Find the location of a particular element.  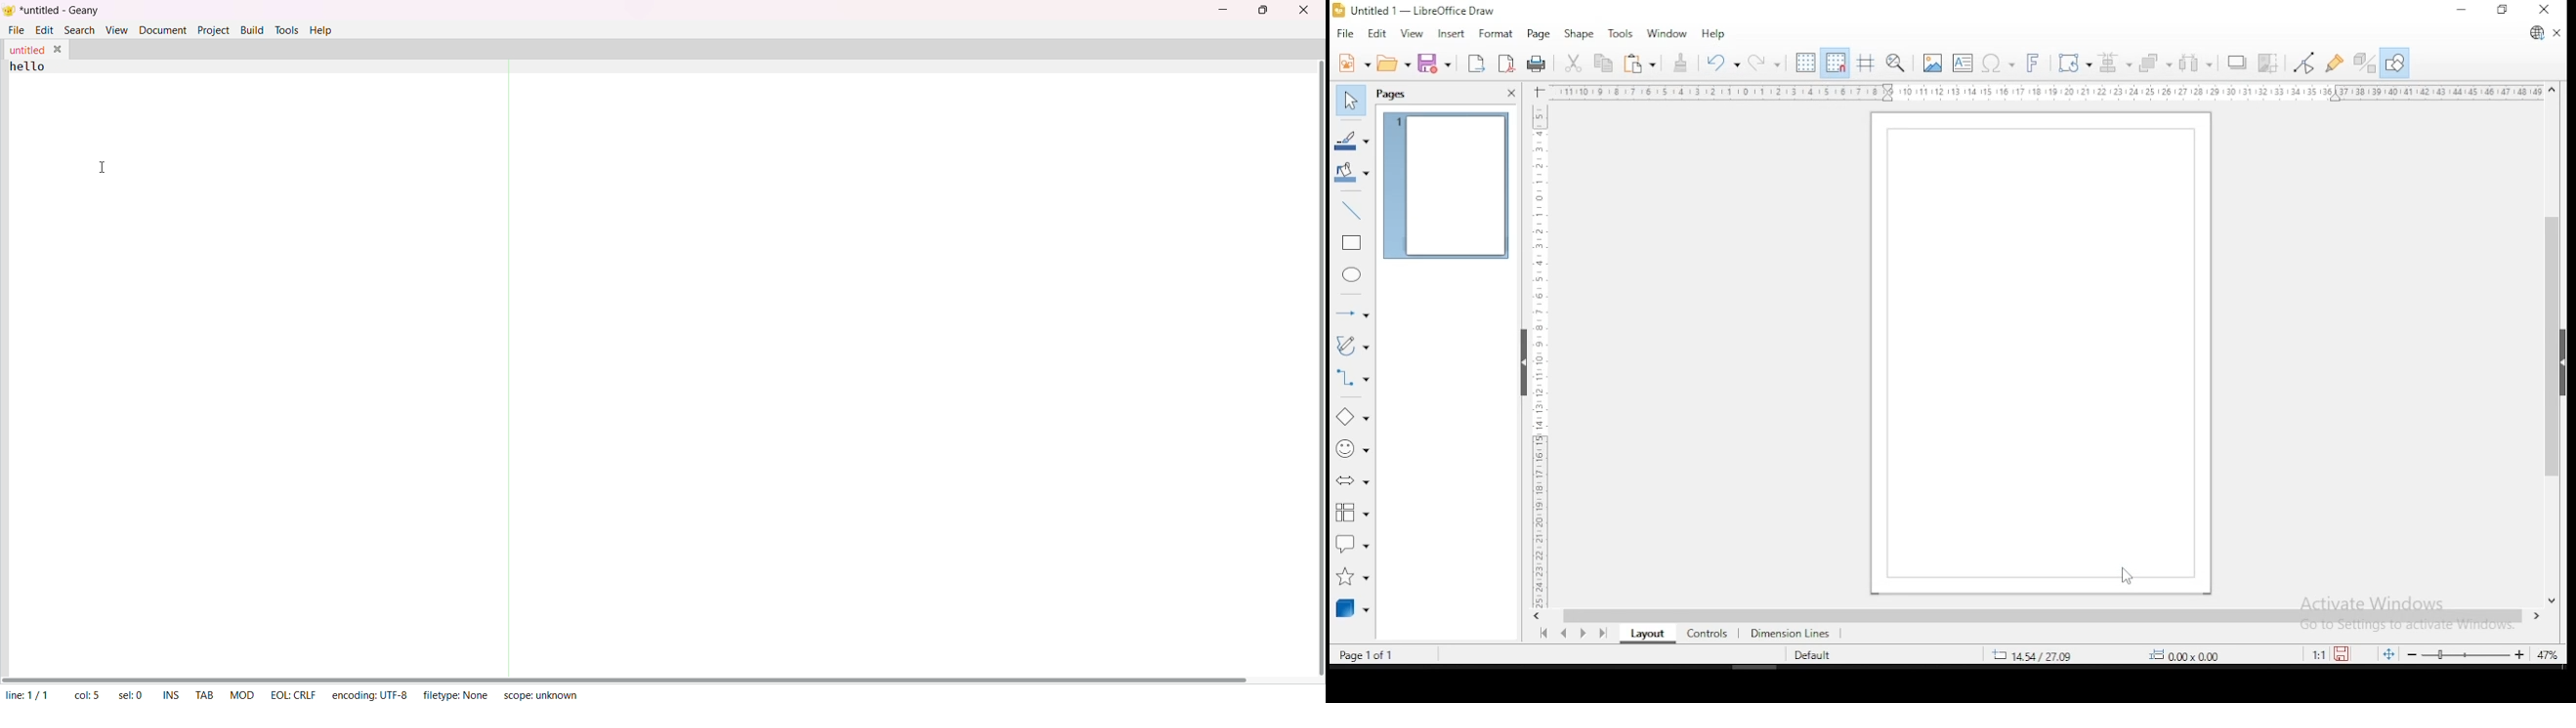

last page is located at coordinates (1601, 635).